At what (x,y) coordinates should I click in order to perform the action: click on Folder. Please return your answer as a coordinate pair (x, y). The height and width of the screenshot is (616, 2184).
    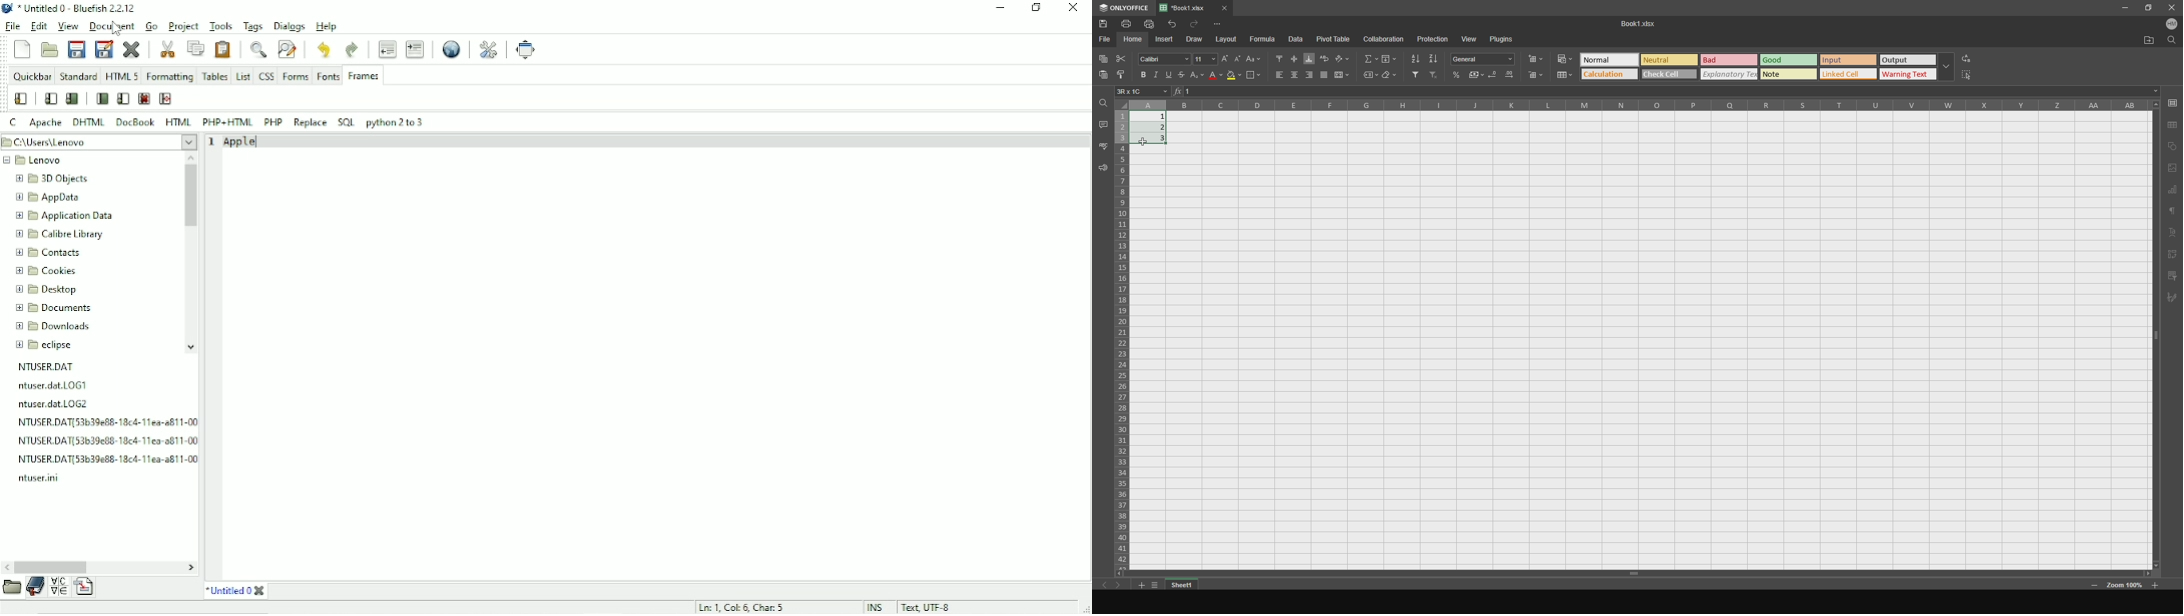
    Looking at the image, I should click on (98, 142).